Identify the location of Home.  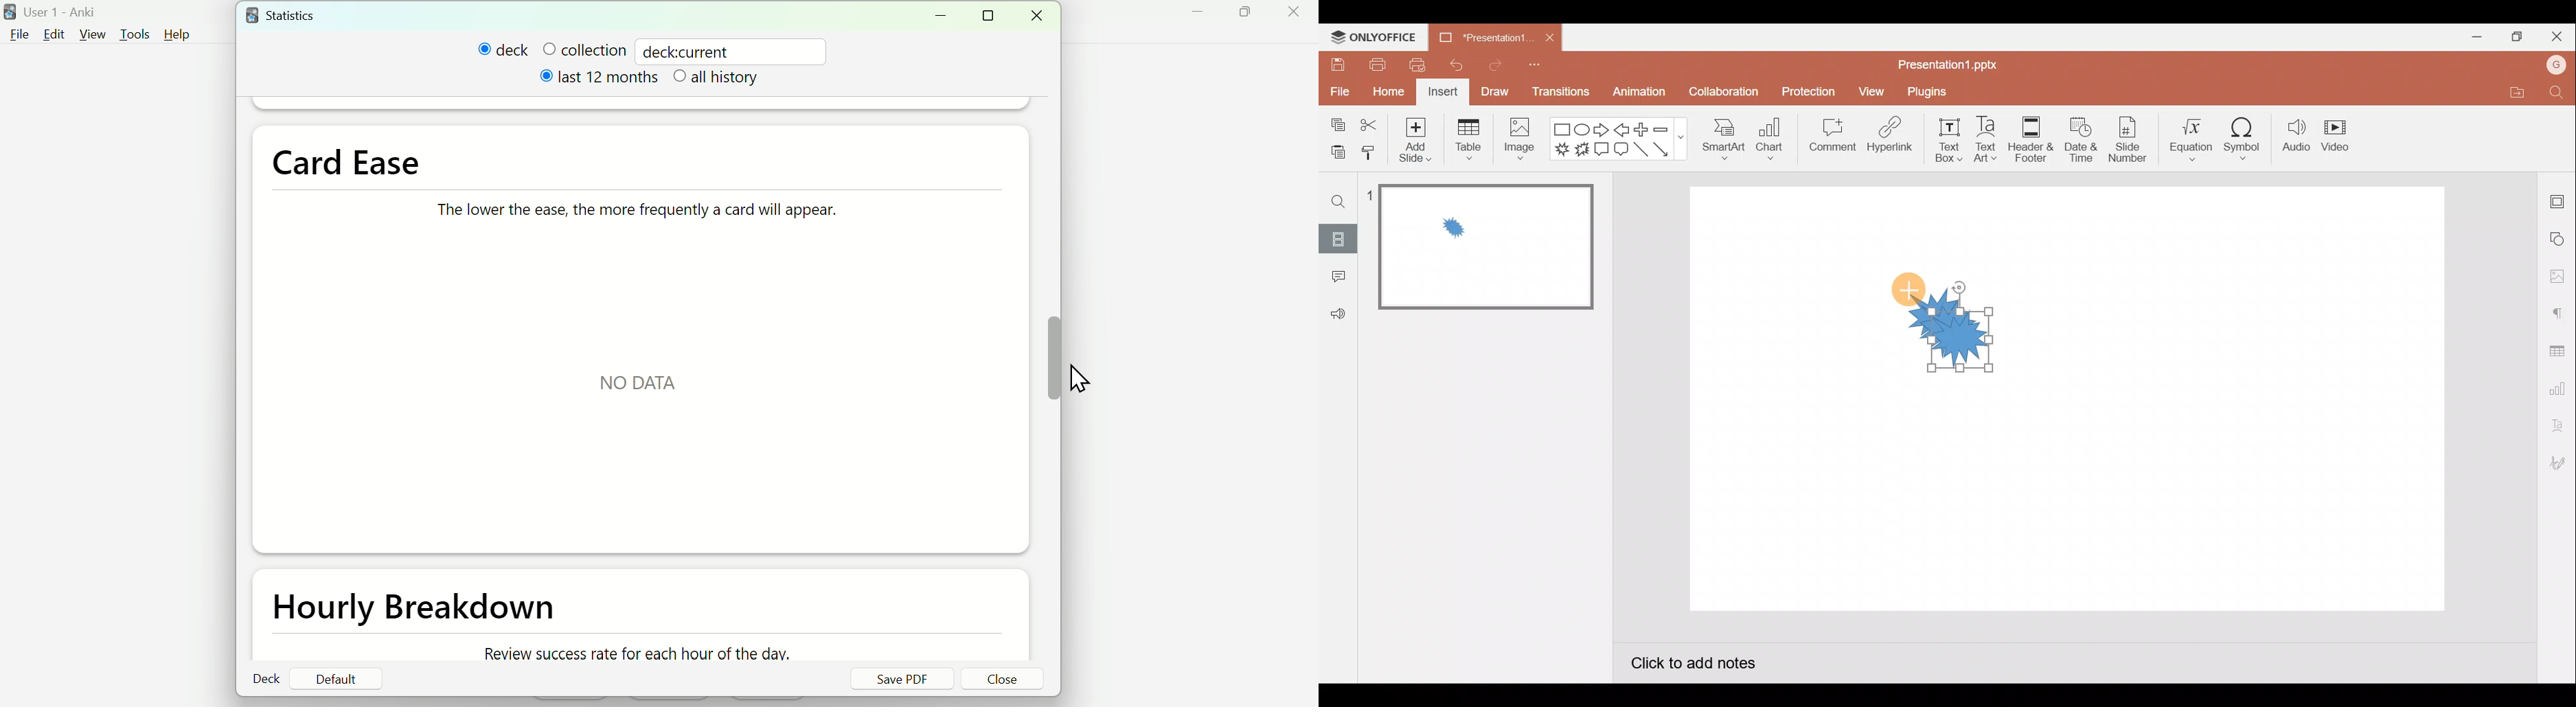
(1384, 94).